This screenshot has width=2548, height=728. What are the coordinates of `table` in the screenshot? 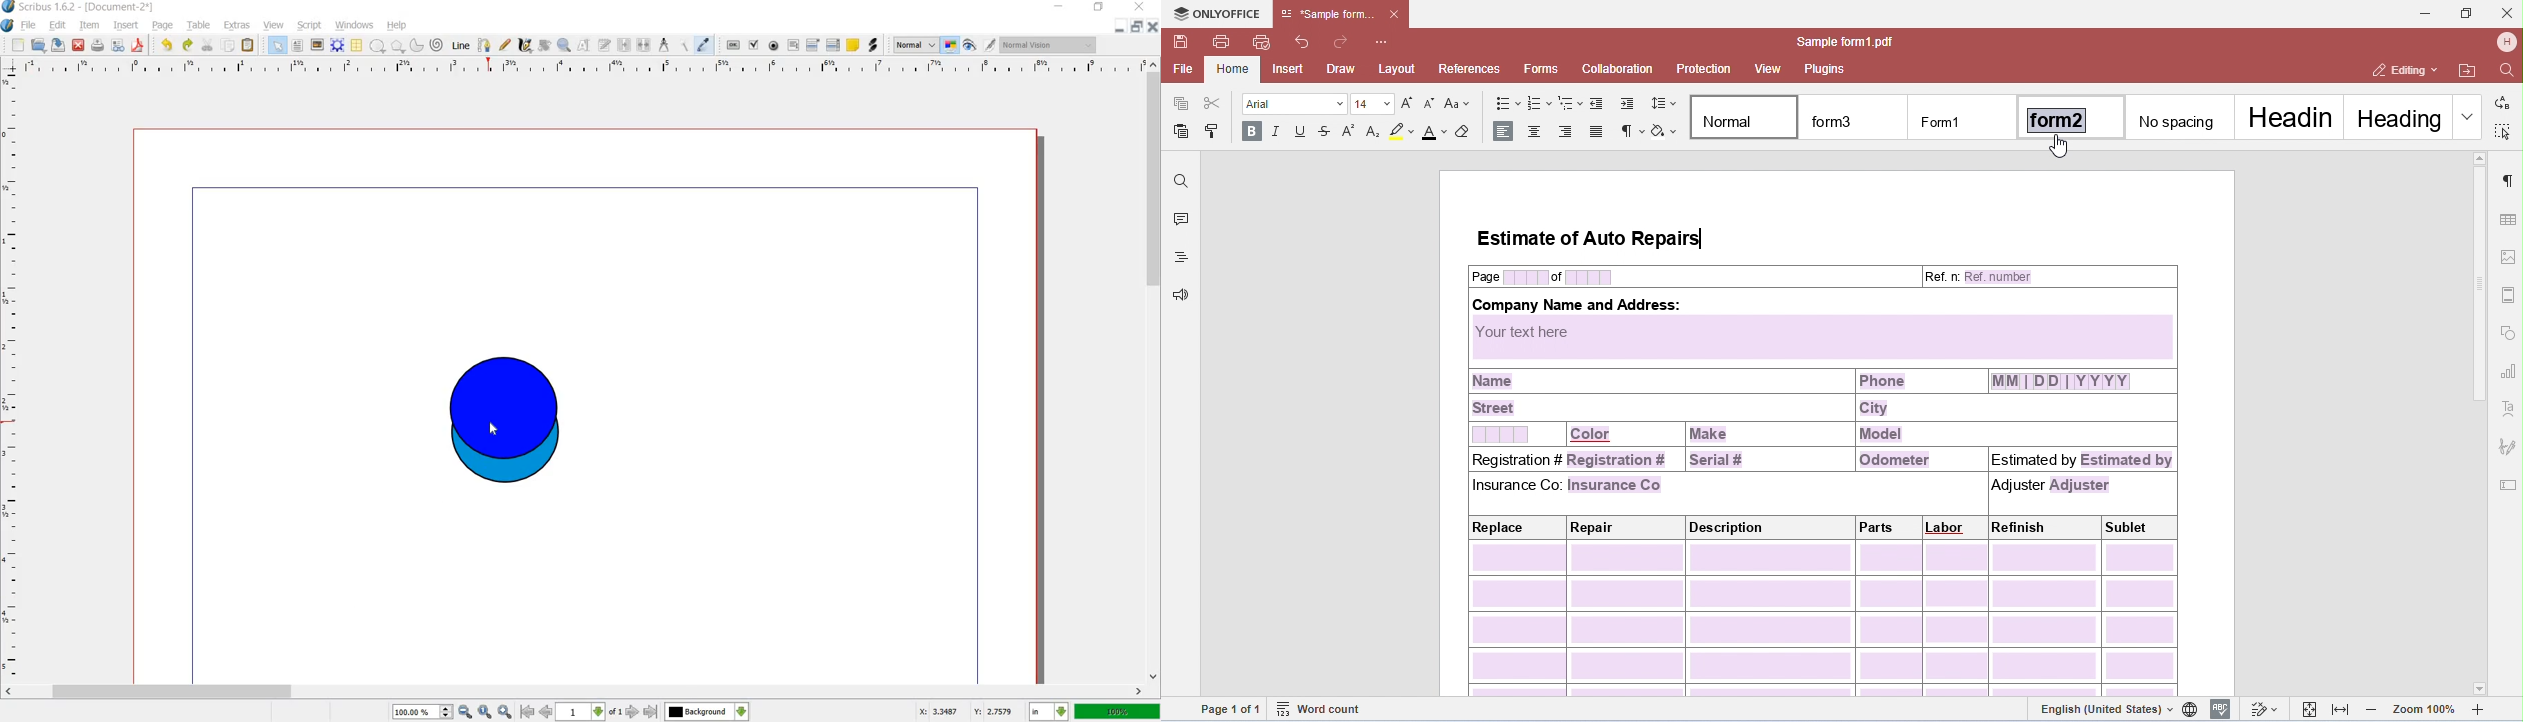 It's located at (356, 46).